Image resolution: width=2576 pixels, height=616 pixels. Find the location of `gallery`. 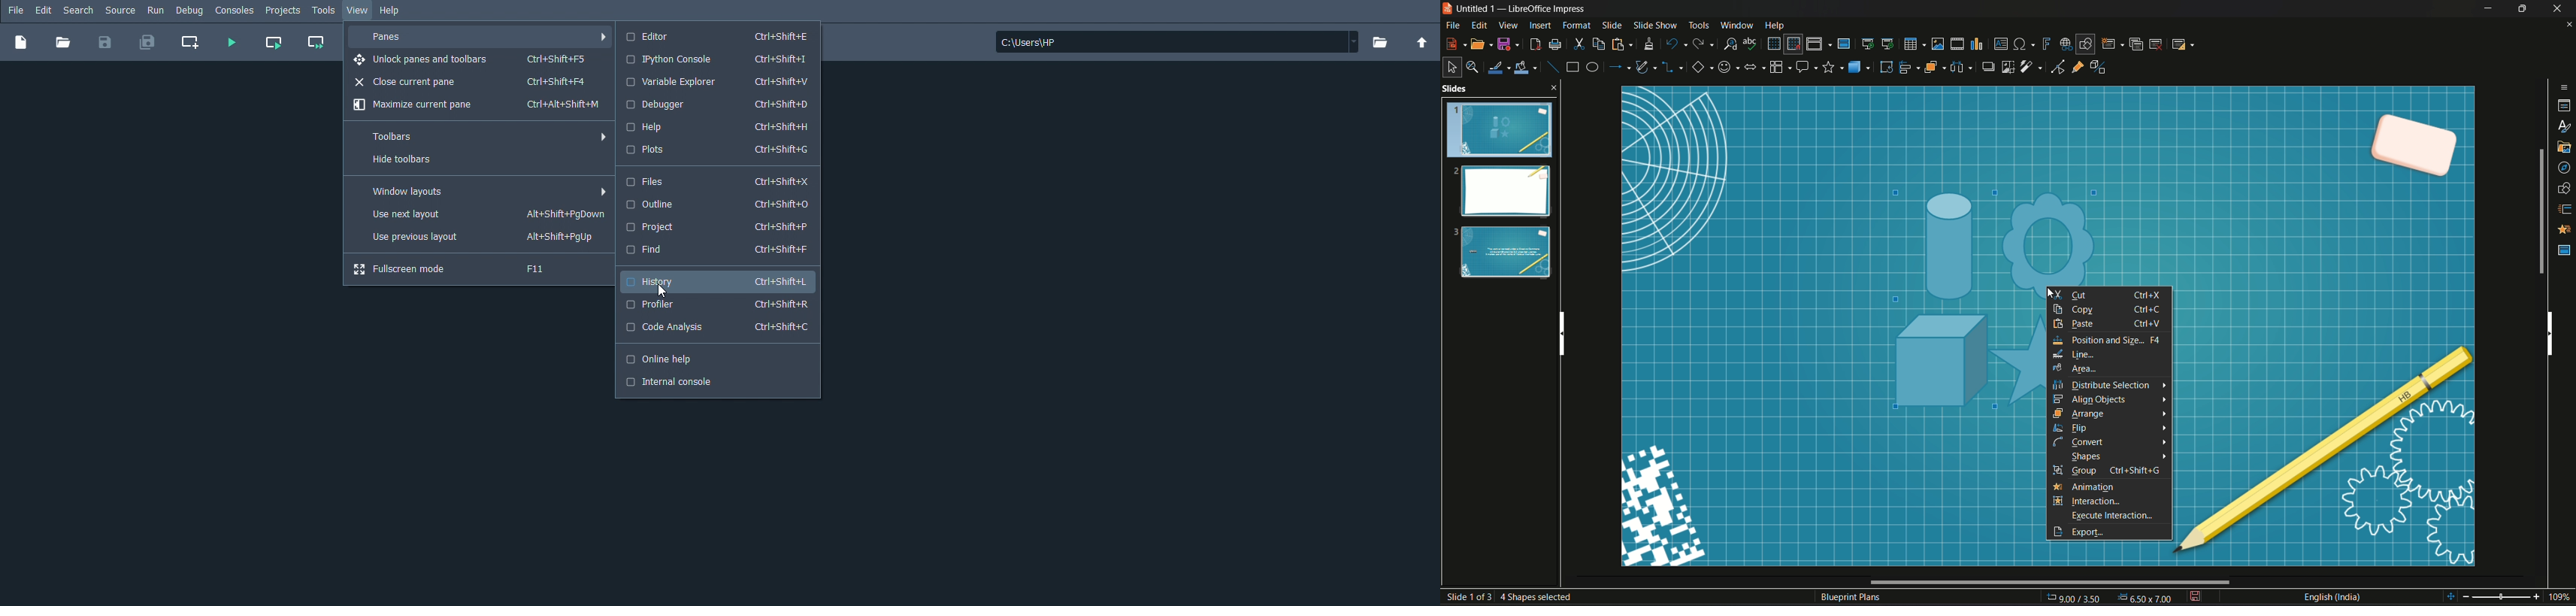

gallery is located at coordinates (2565, 147).